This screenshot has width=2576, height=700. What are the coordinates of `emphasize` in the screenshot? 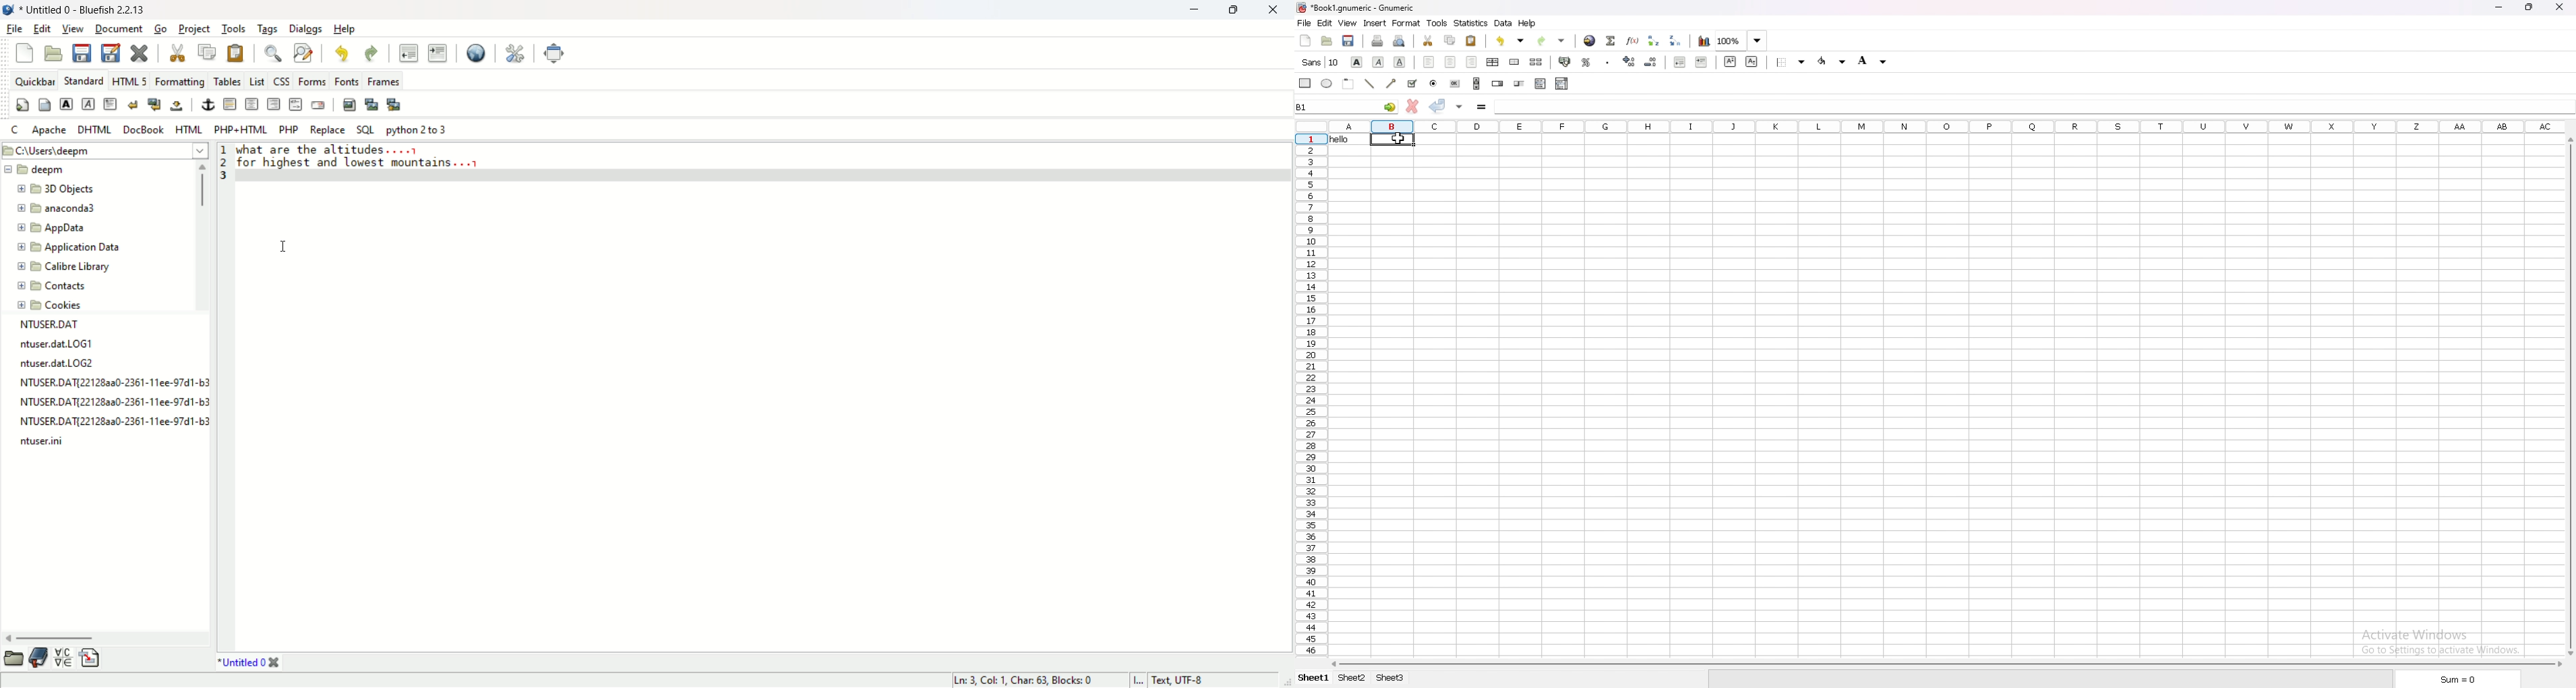 It's located at (87, 105).